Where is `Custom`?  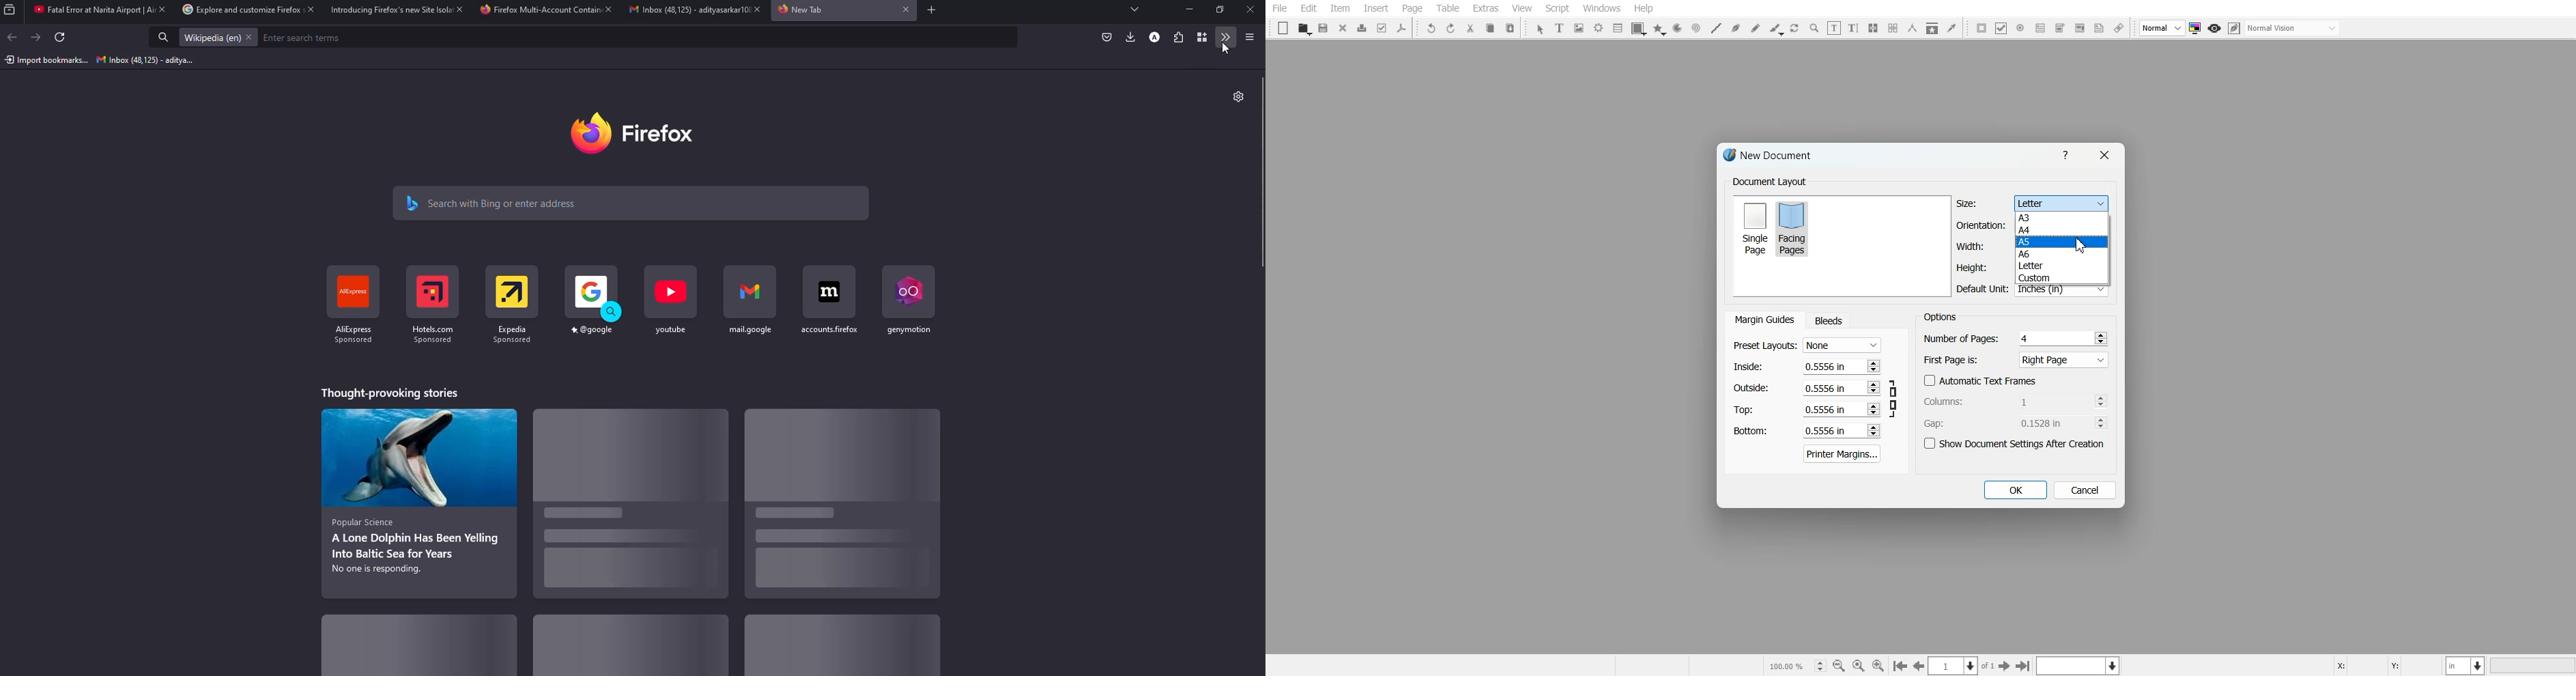 Custom is located at coordinates (2063, 278).